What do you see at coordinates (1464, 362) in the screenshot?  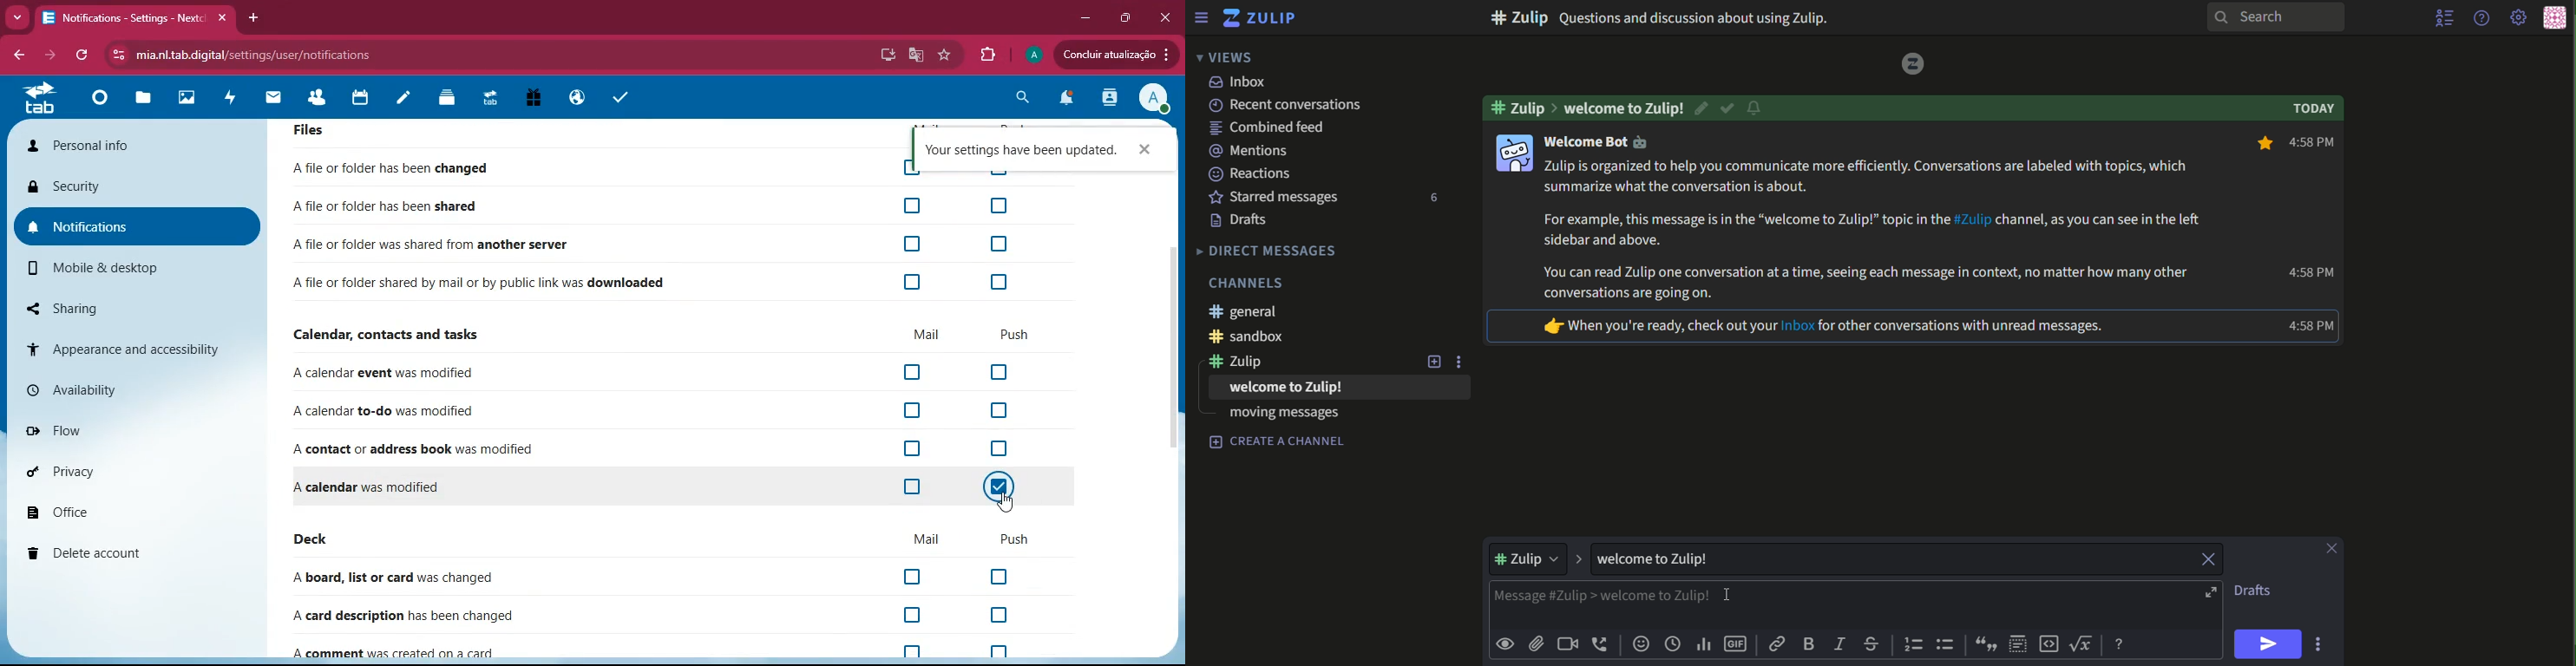 I see `options` at bounding box center [1464, 362].